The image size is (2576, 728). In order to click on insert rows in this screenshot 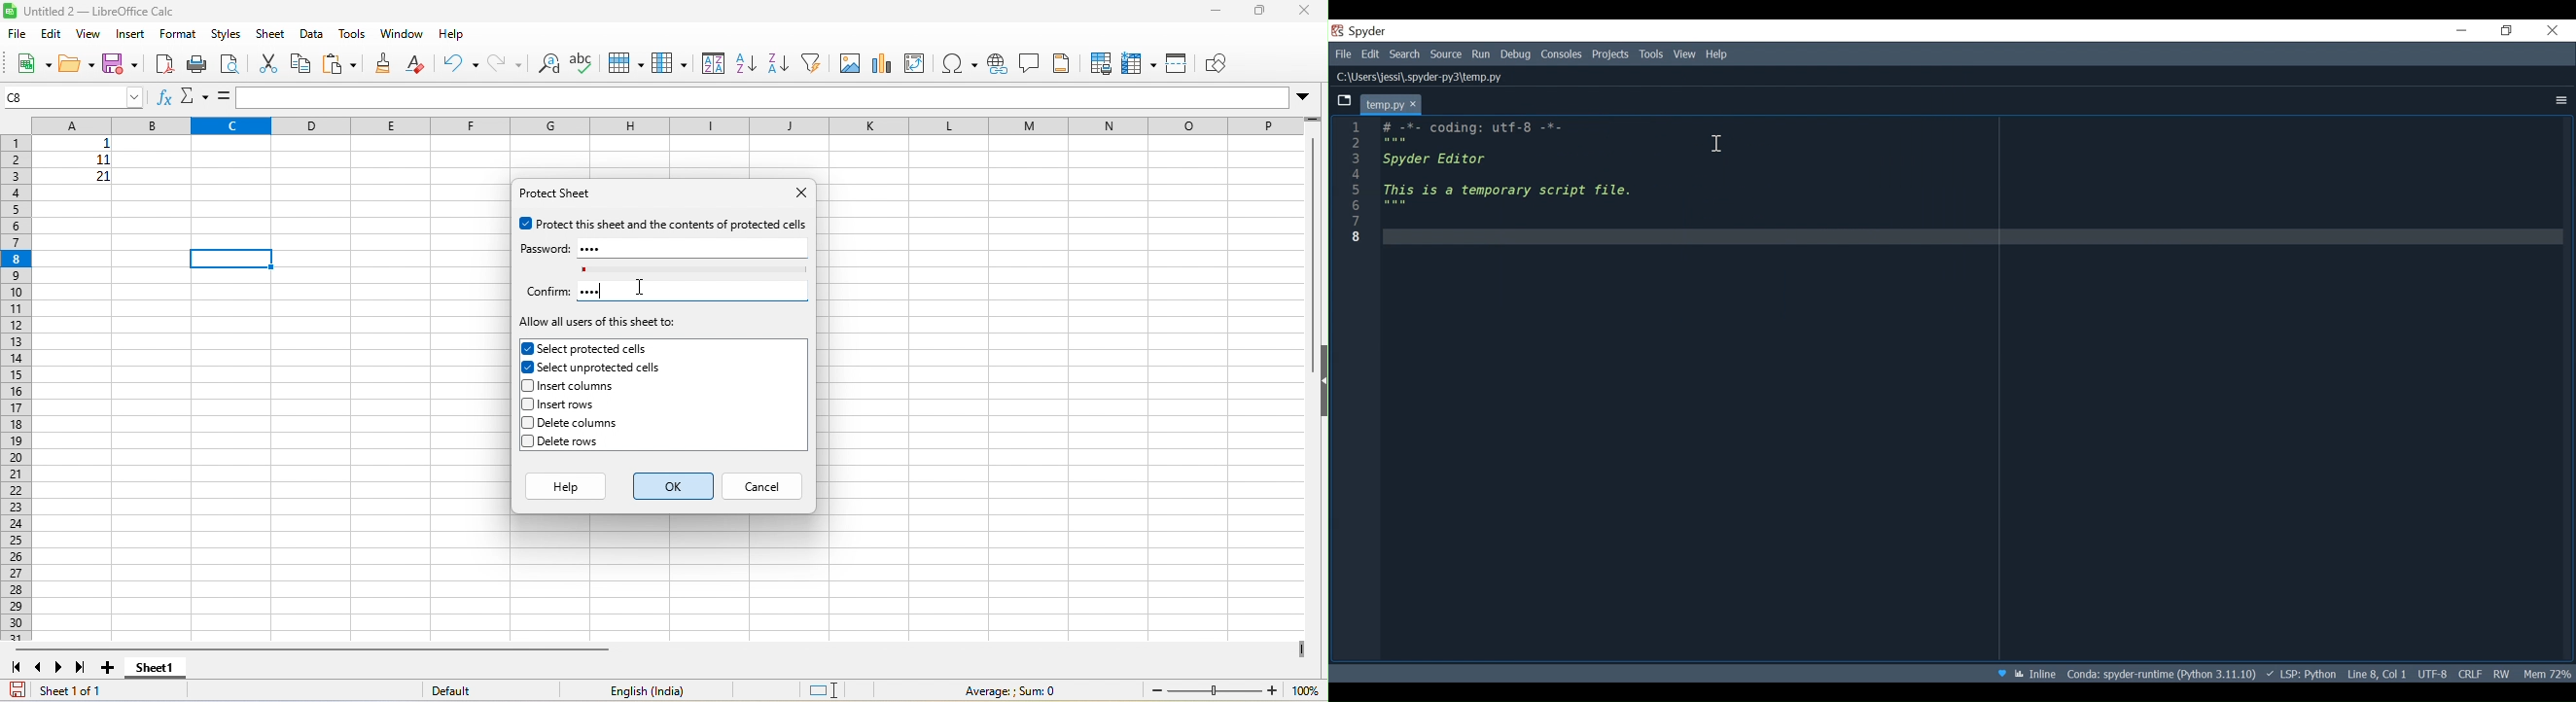, I will do `click(593, 404)`.